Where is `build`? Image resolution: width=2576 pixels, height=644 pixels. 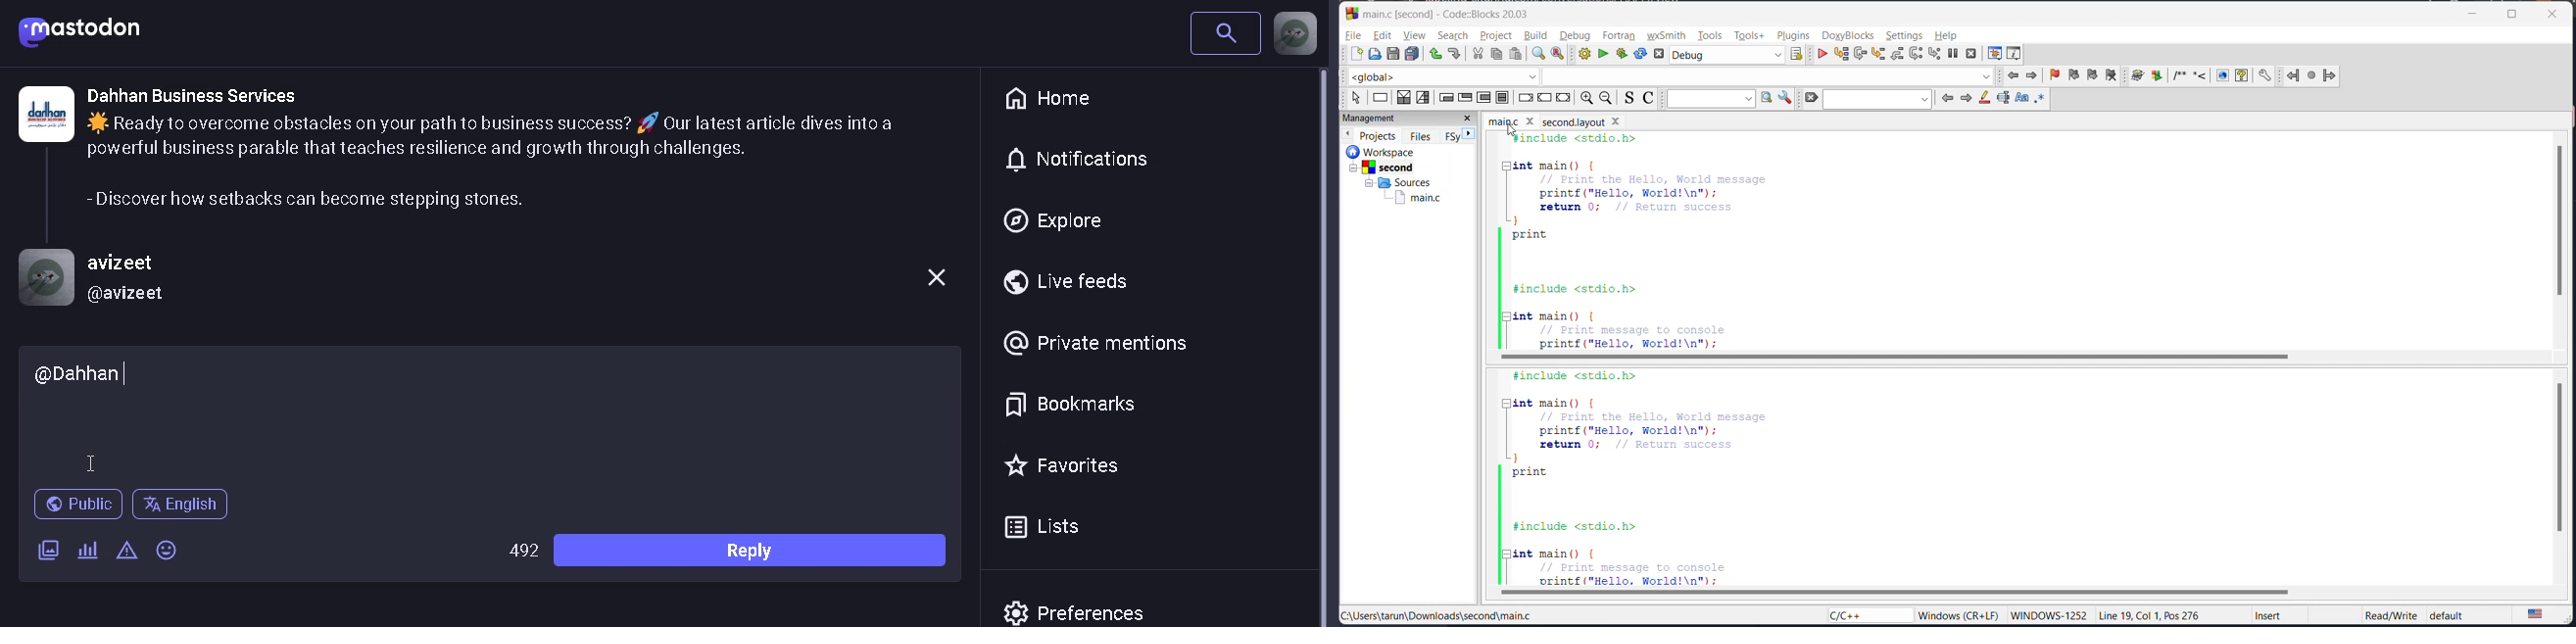 build is located at coordinates (1586, 55).